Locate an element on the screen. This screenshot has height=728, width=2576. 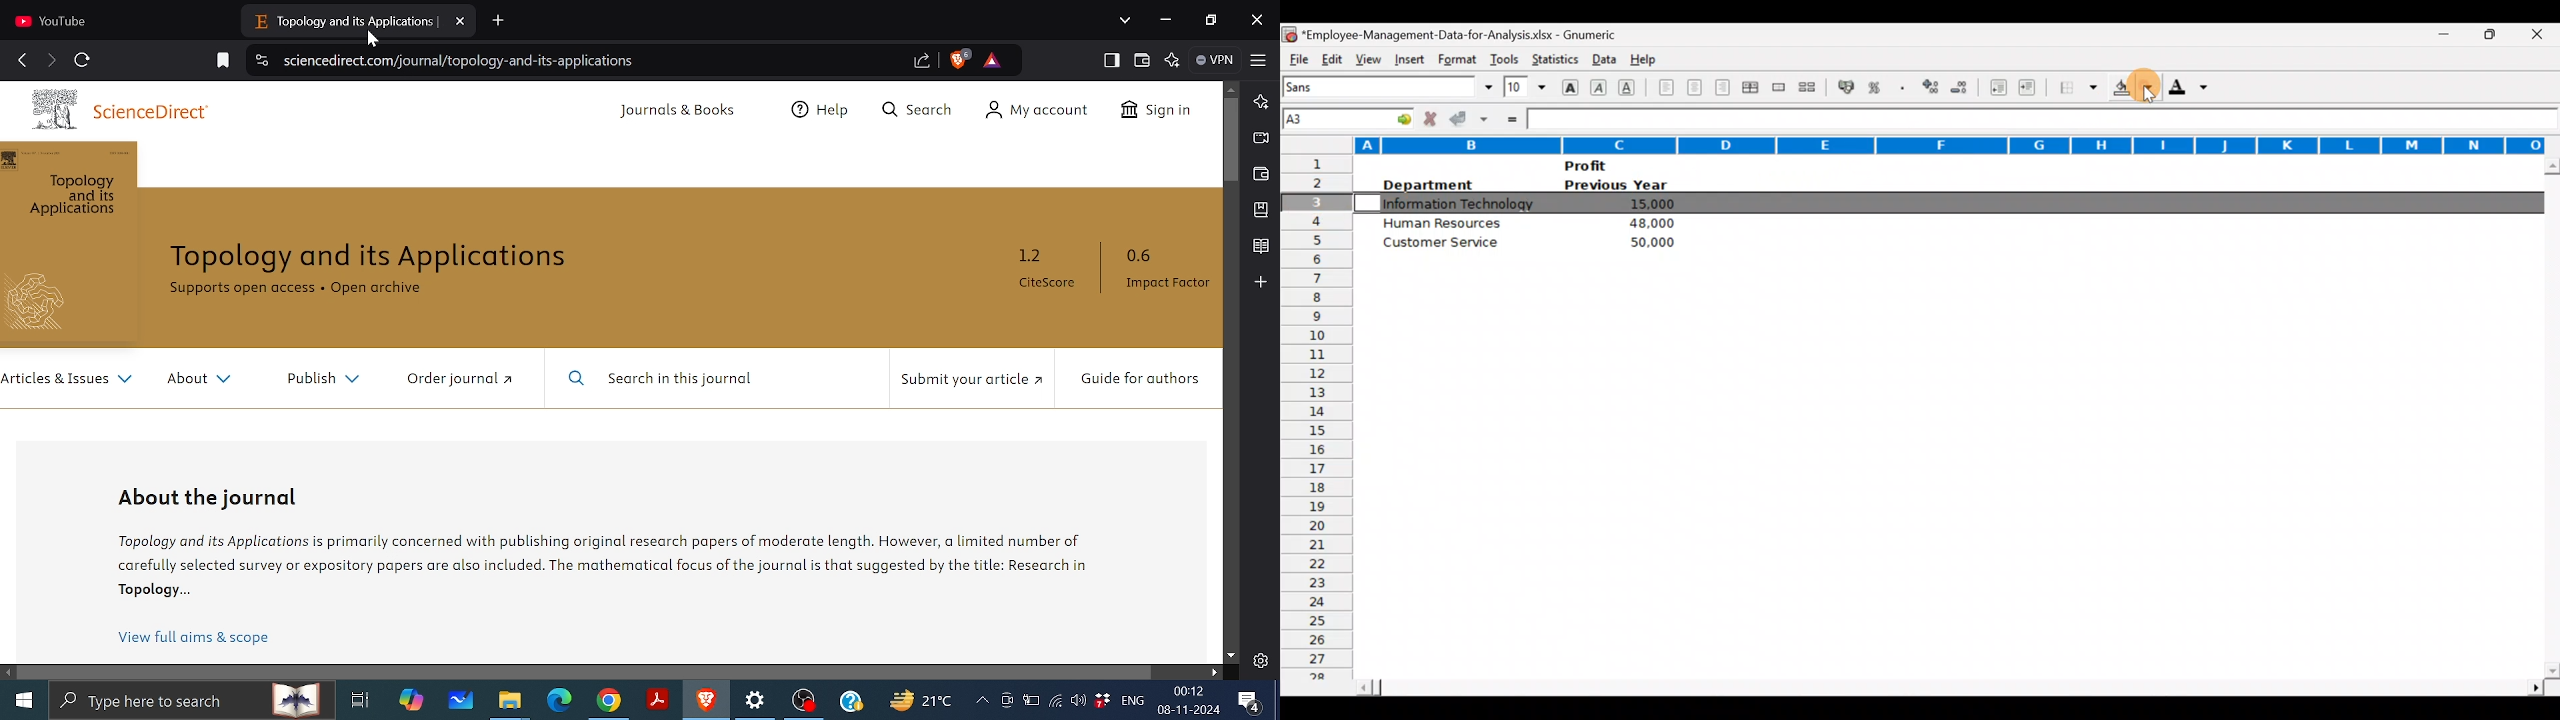
VPN is located at coordinates (1217, 60).